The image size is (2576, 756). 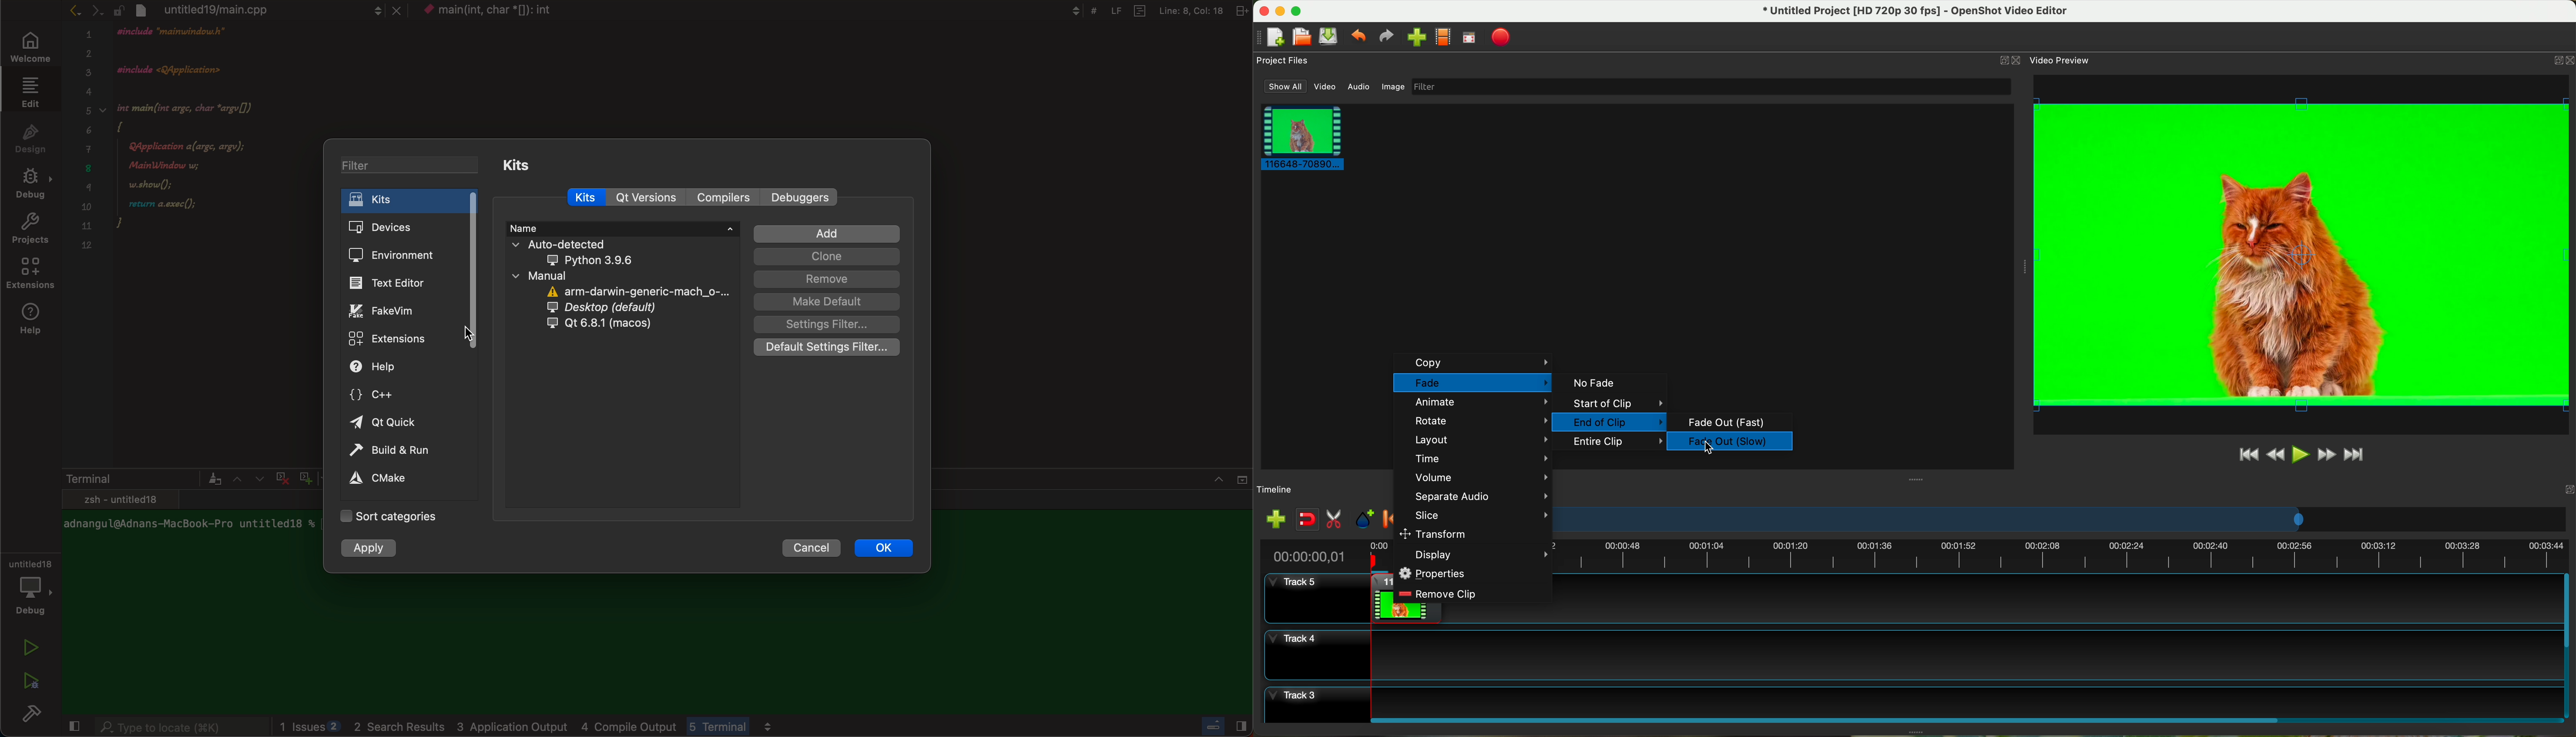 What do you see at coordinates (401, 394) in the screenshot?
I see `c++` at bounding box center [401, 394].